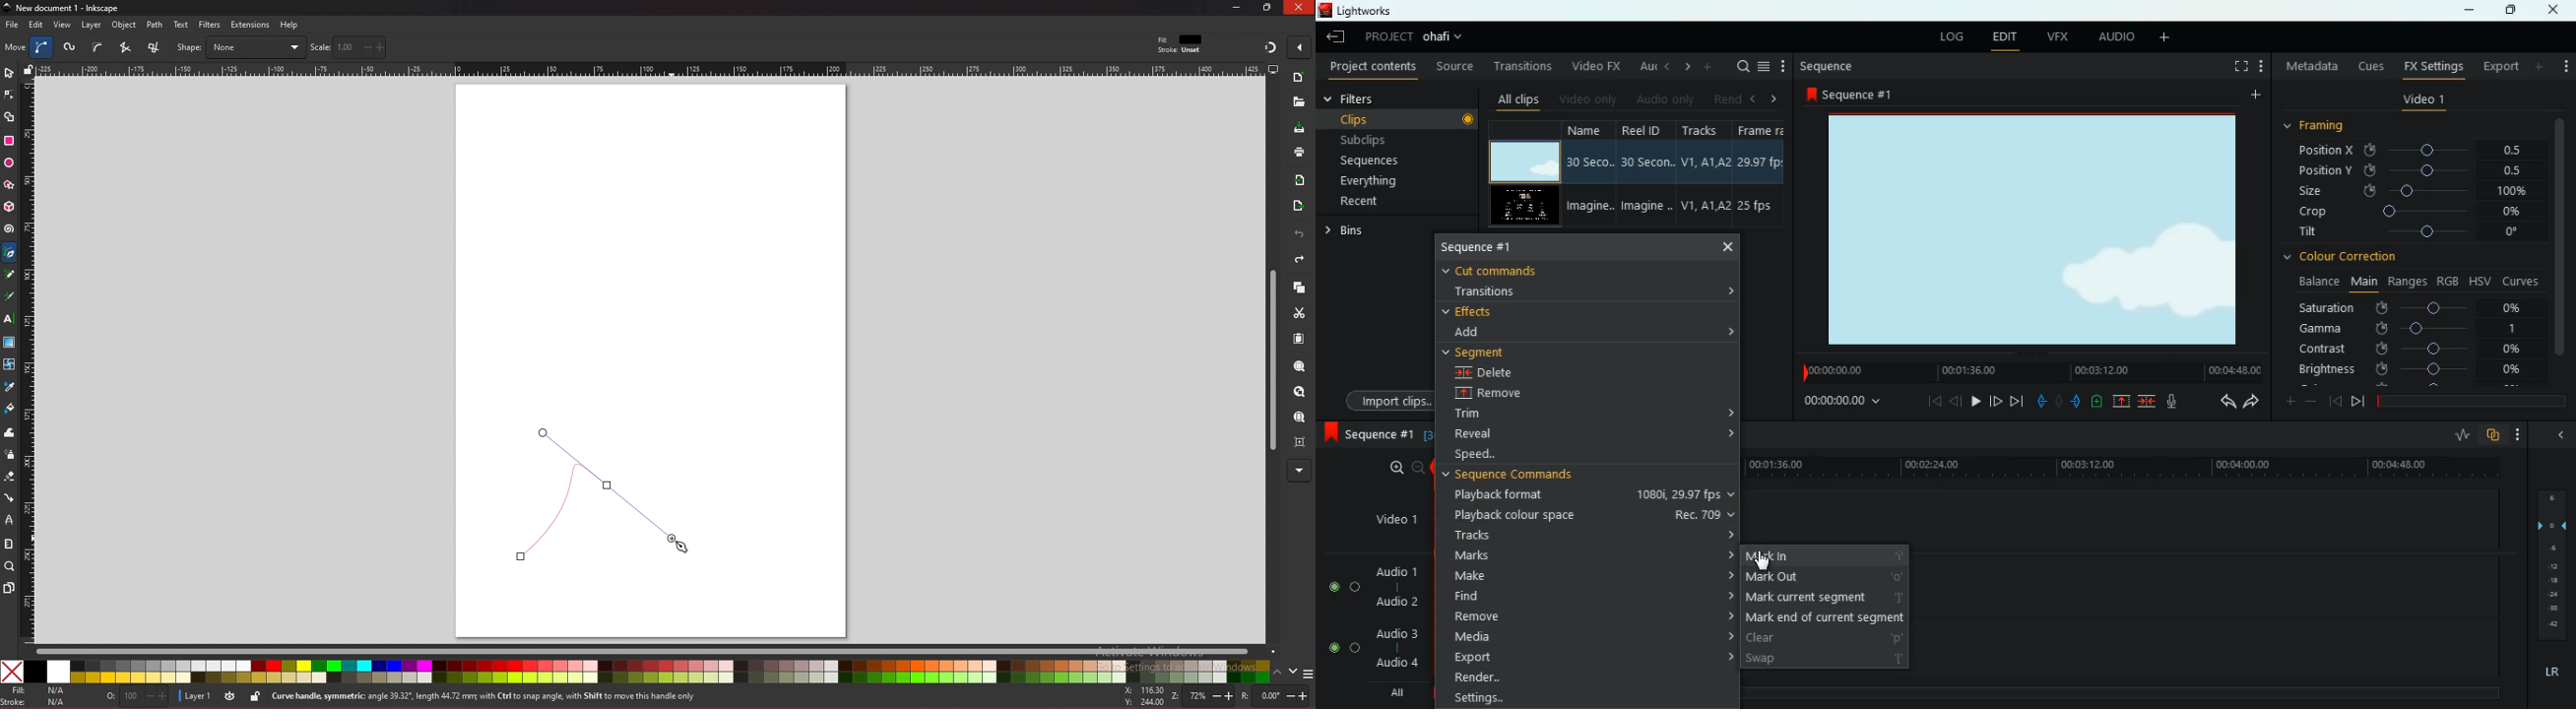  Describe the element at coordinates (1766, 65) in the screenshot. I see `menu` at that location.